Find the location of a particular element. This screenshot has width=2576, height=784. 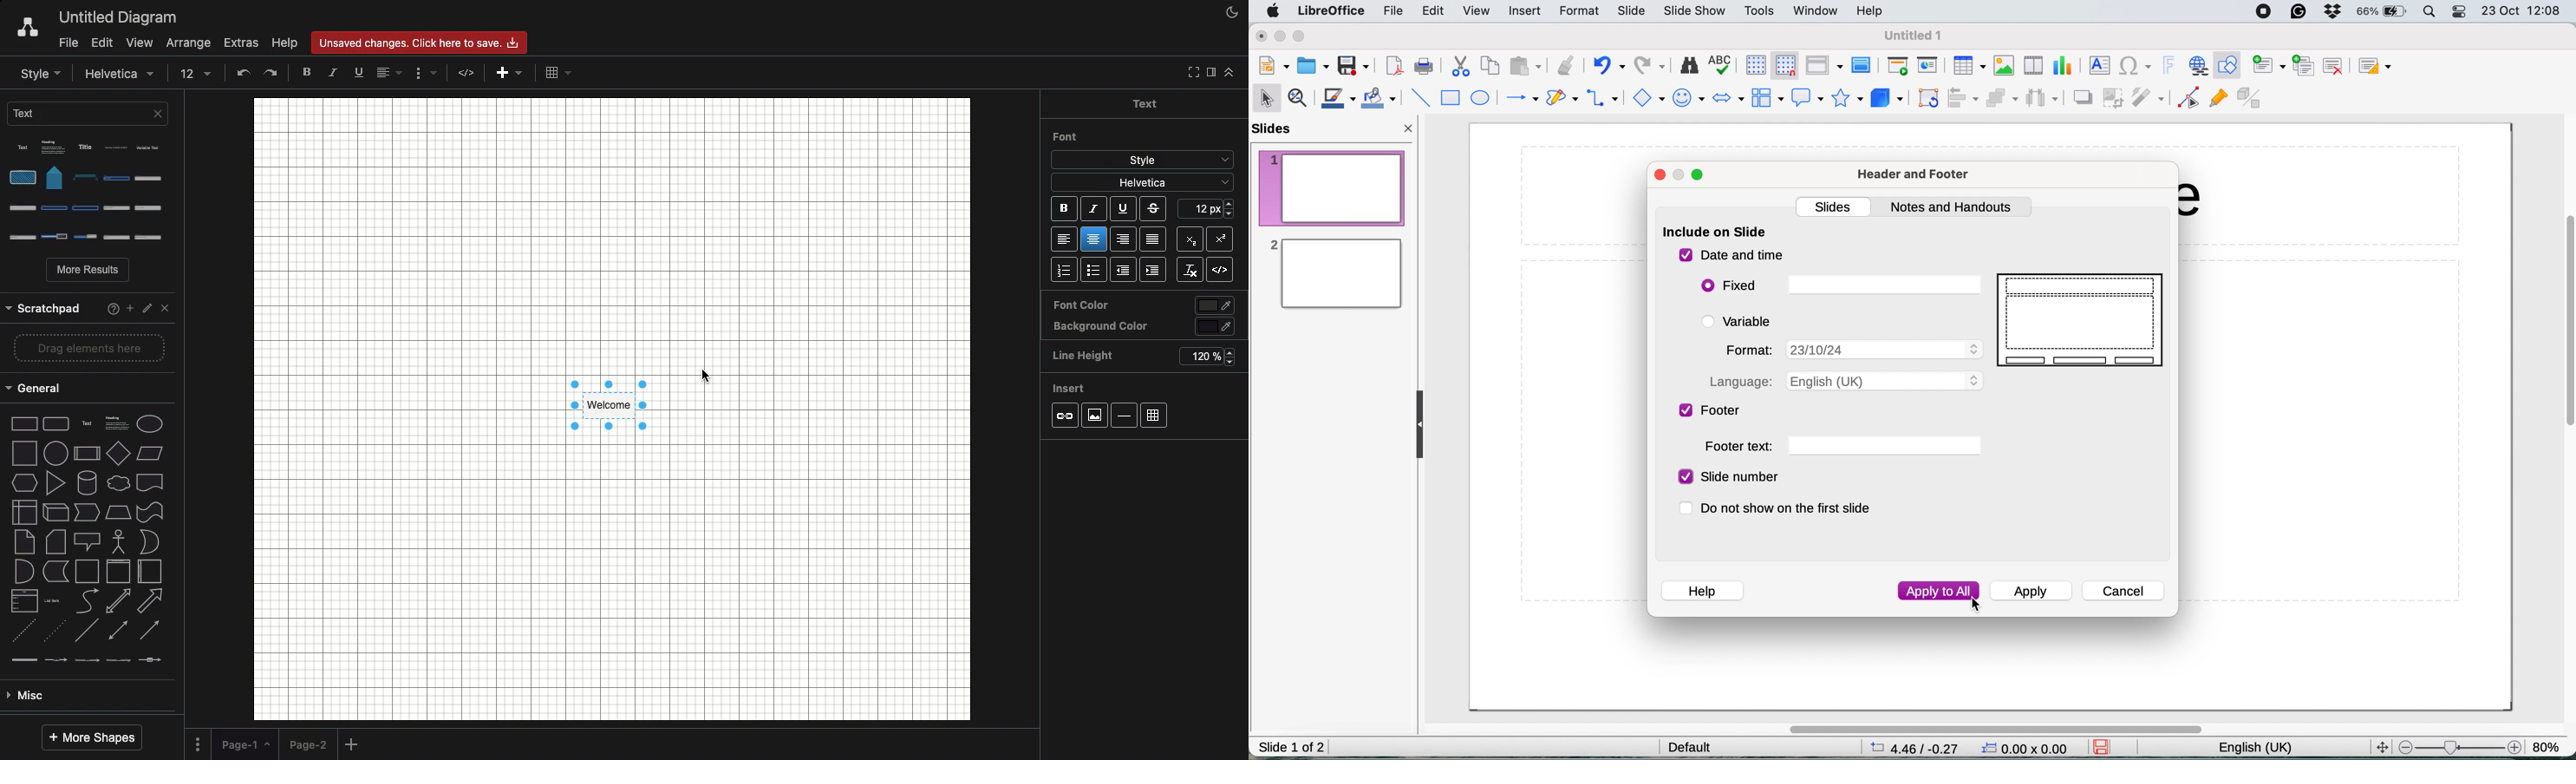

Edit is located at coordinates (101, 42).